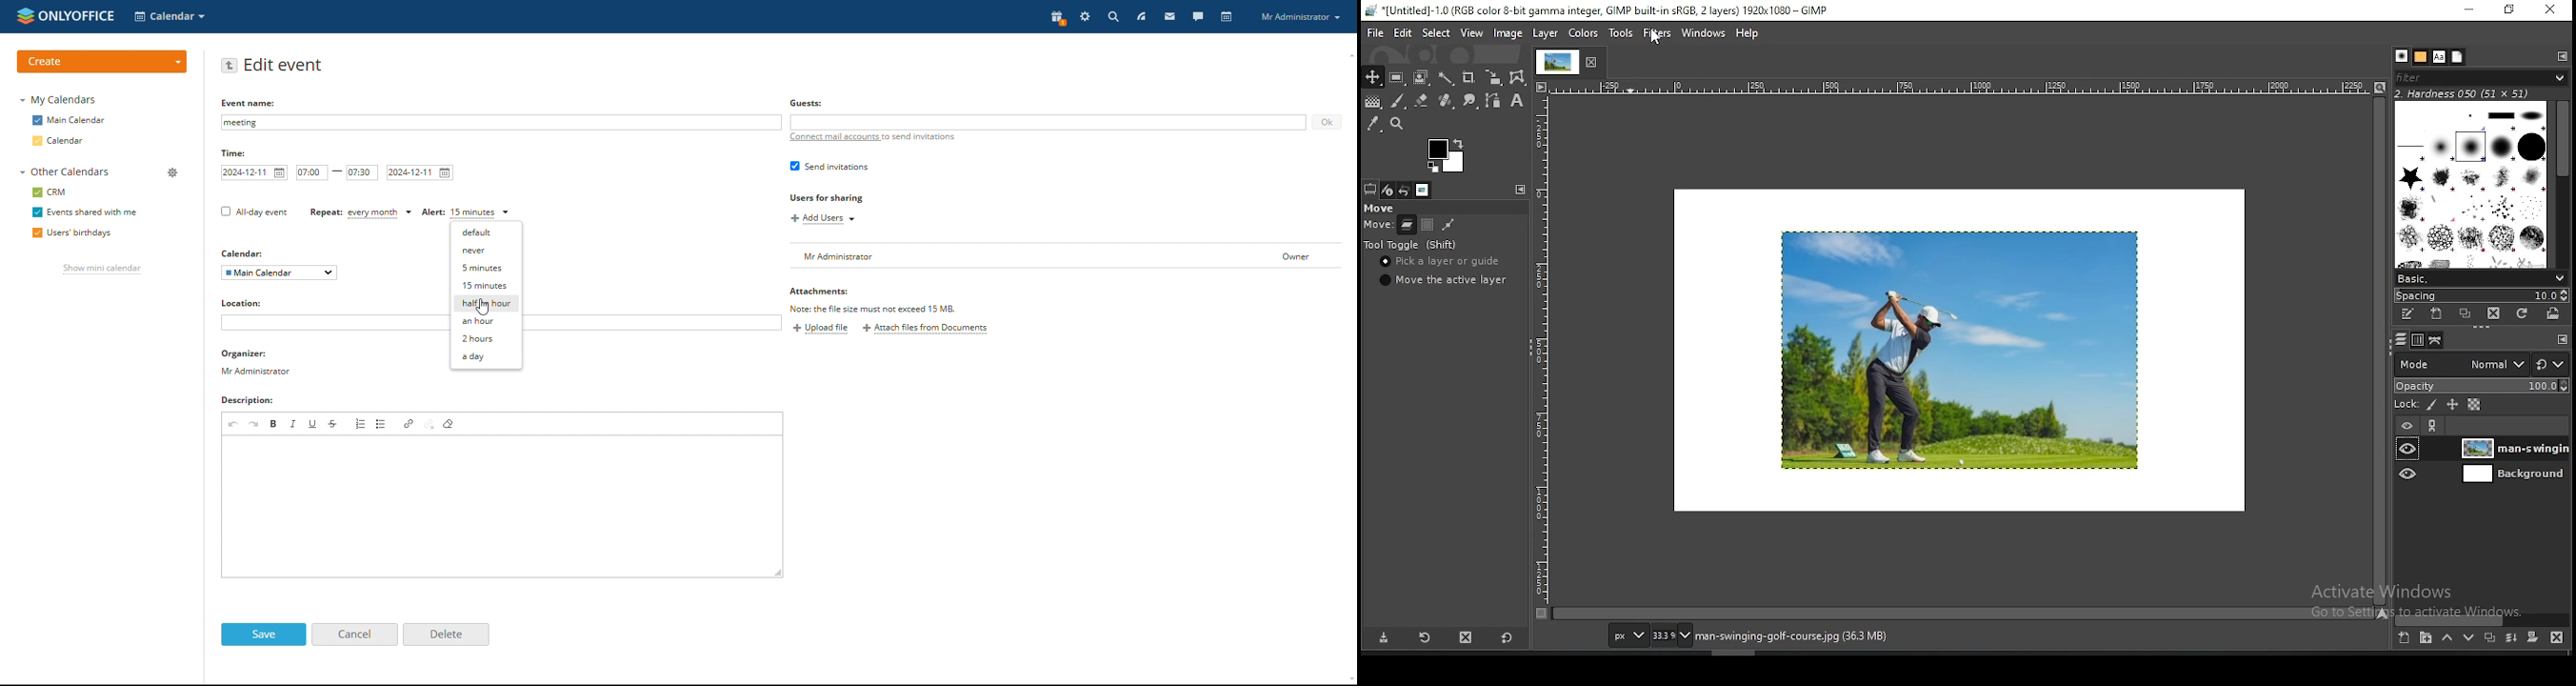 This screenshot has height=700, width=2576. Describe the element at coordinates (2405, 637) in the screenshot. I see `create a new layer` at that location.